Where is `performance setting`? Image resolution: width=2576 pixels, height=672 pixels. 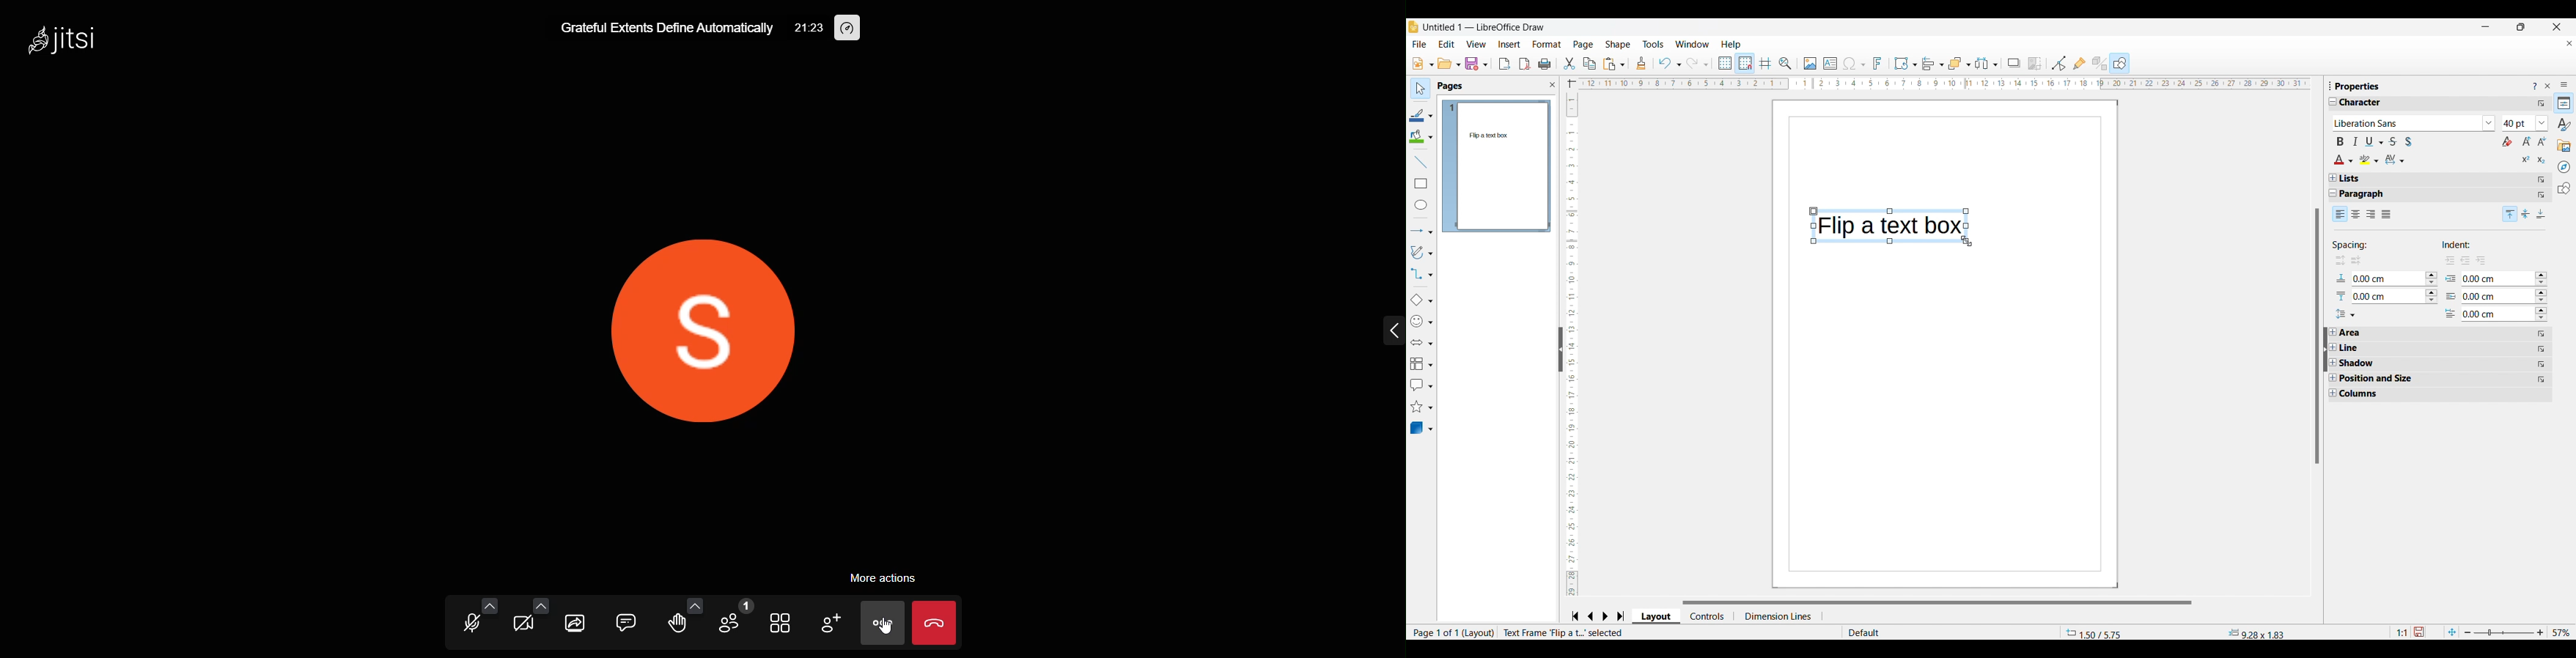 performance setting is located at coordinates (850, 27).